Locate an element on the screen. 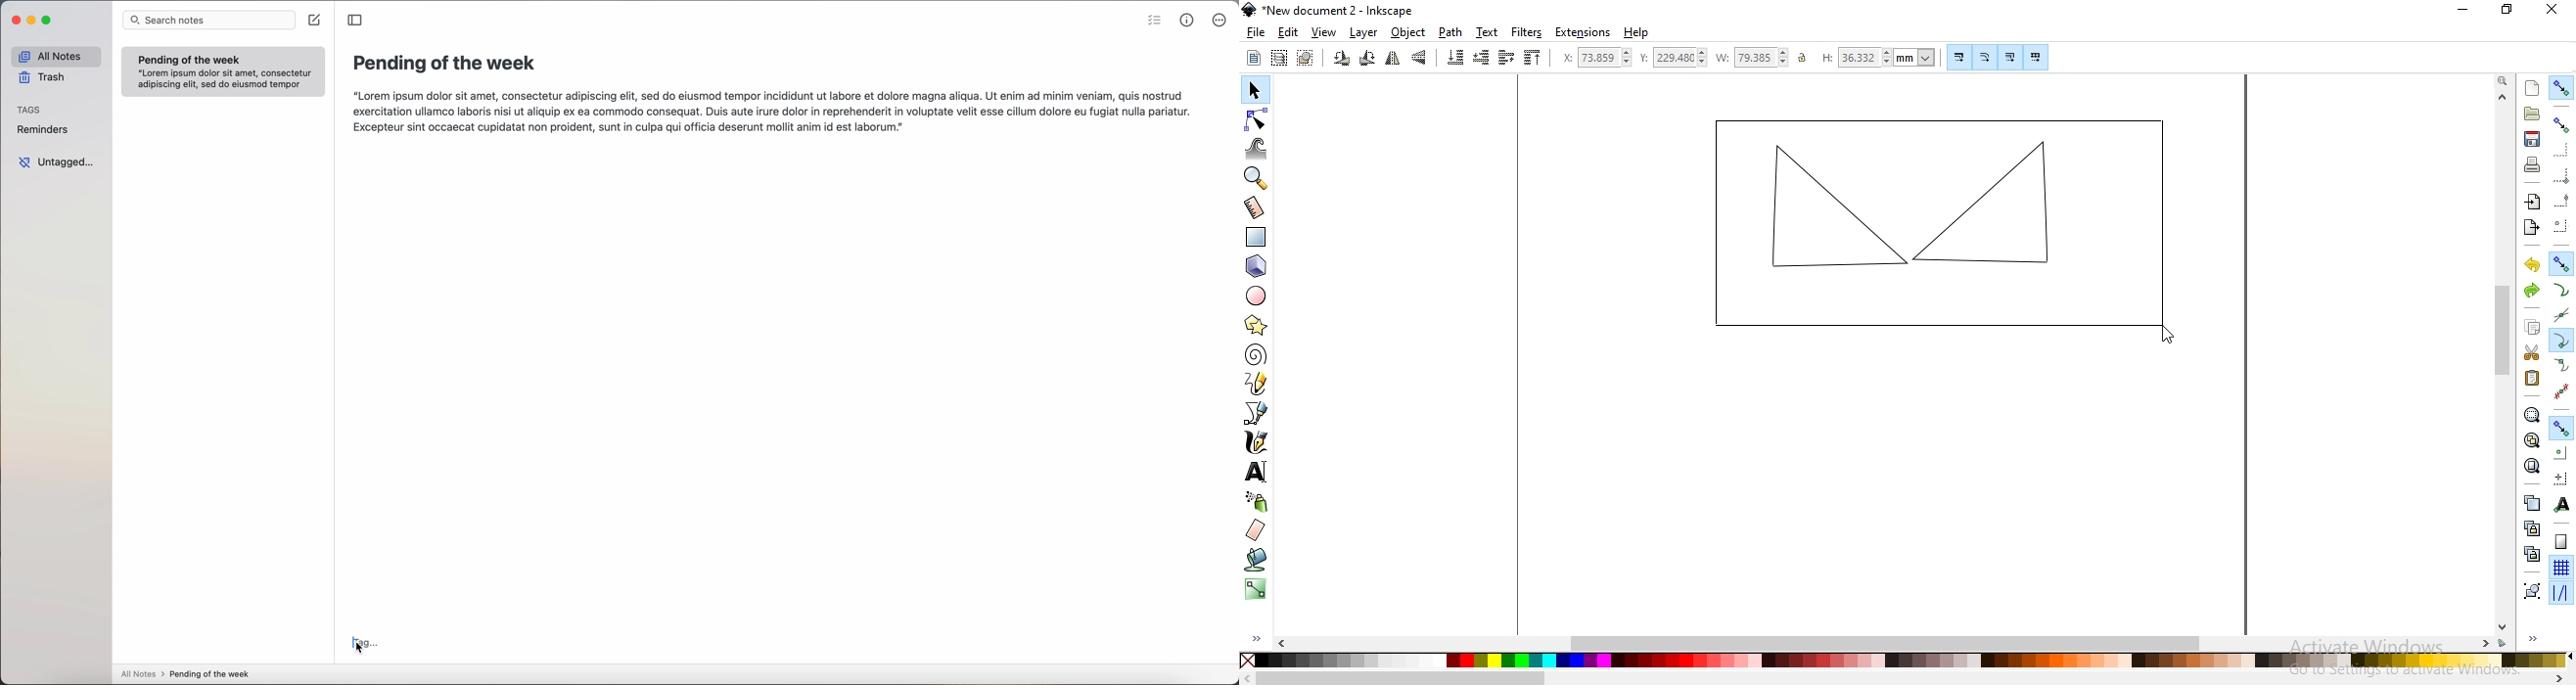 This screenshot has height=700, width=2576. zoom is located at coordinates (2501, 81).